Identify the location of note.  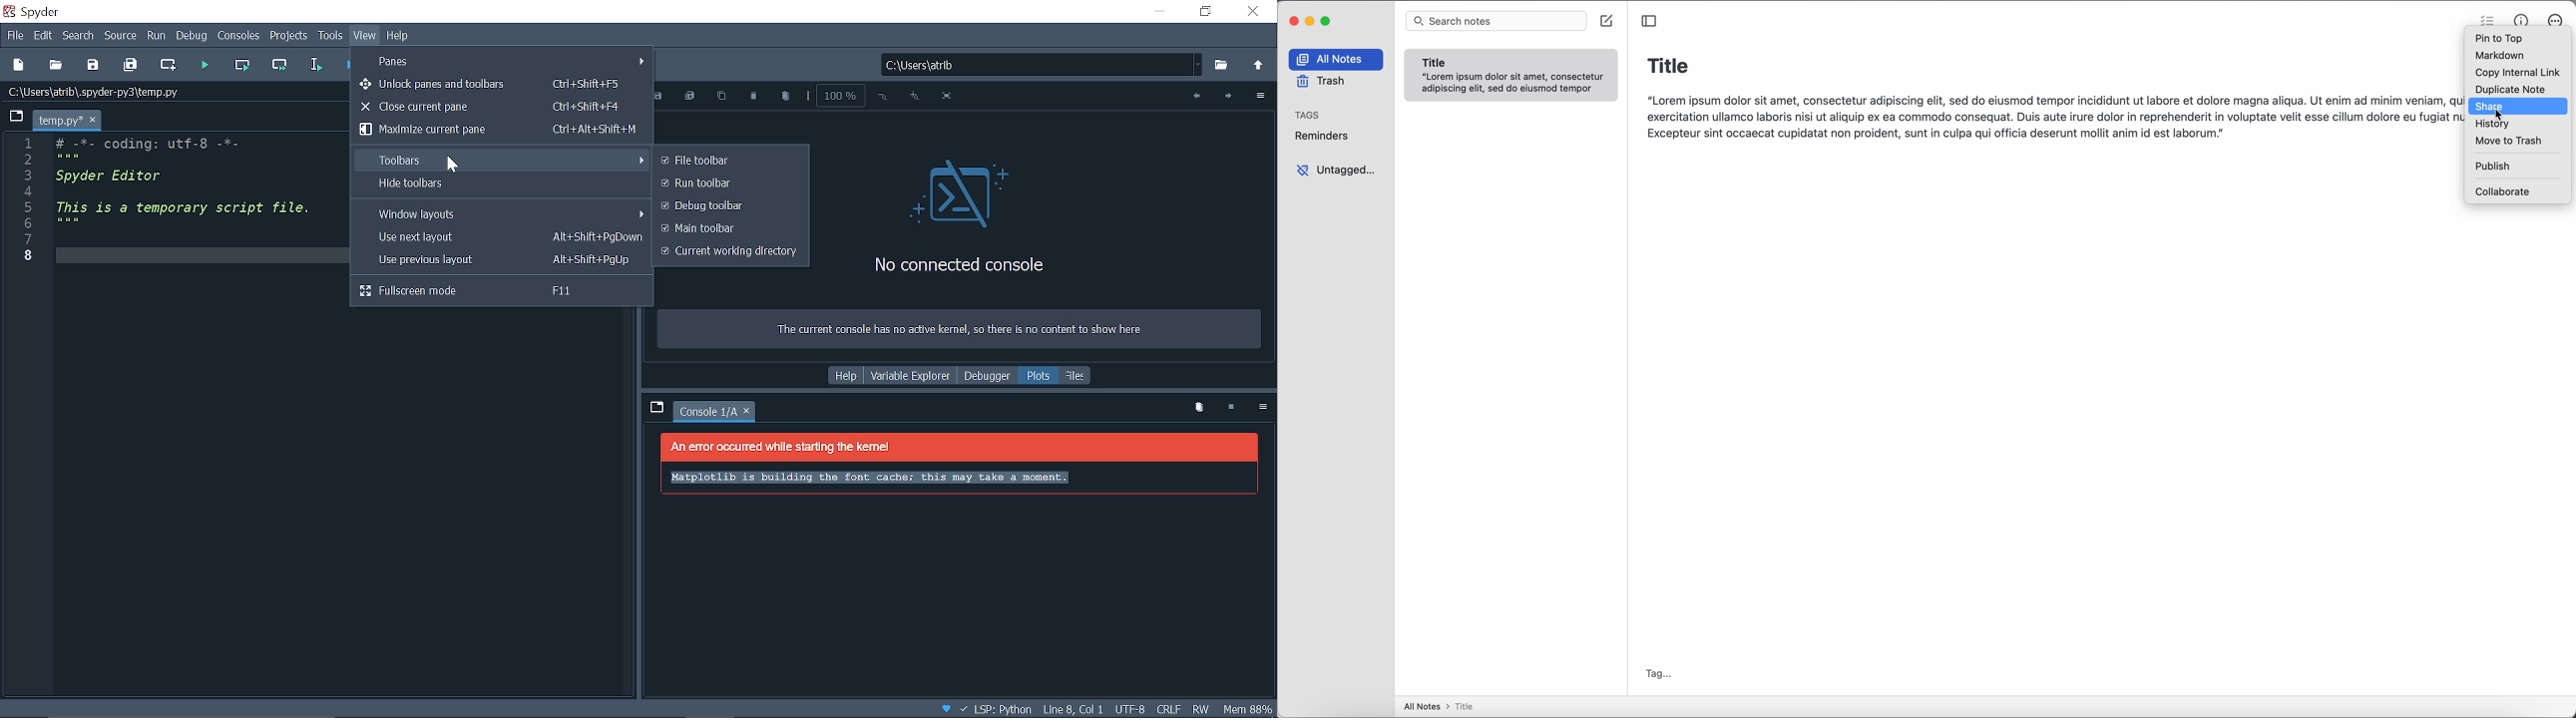
(1512, 76).